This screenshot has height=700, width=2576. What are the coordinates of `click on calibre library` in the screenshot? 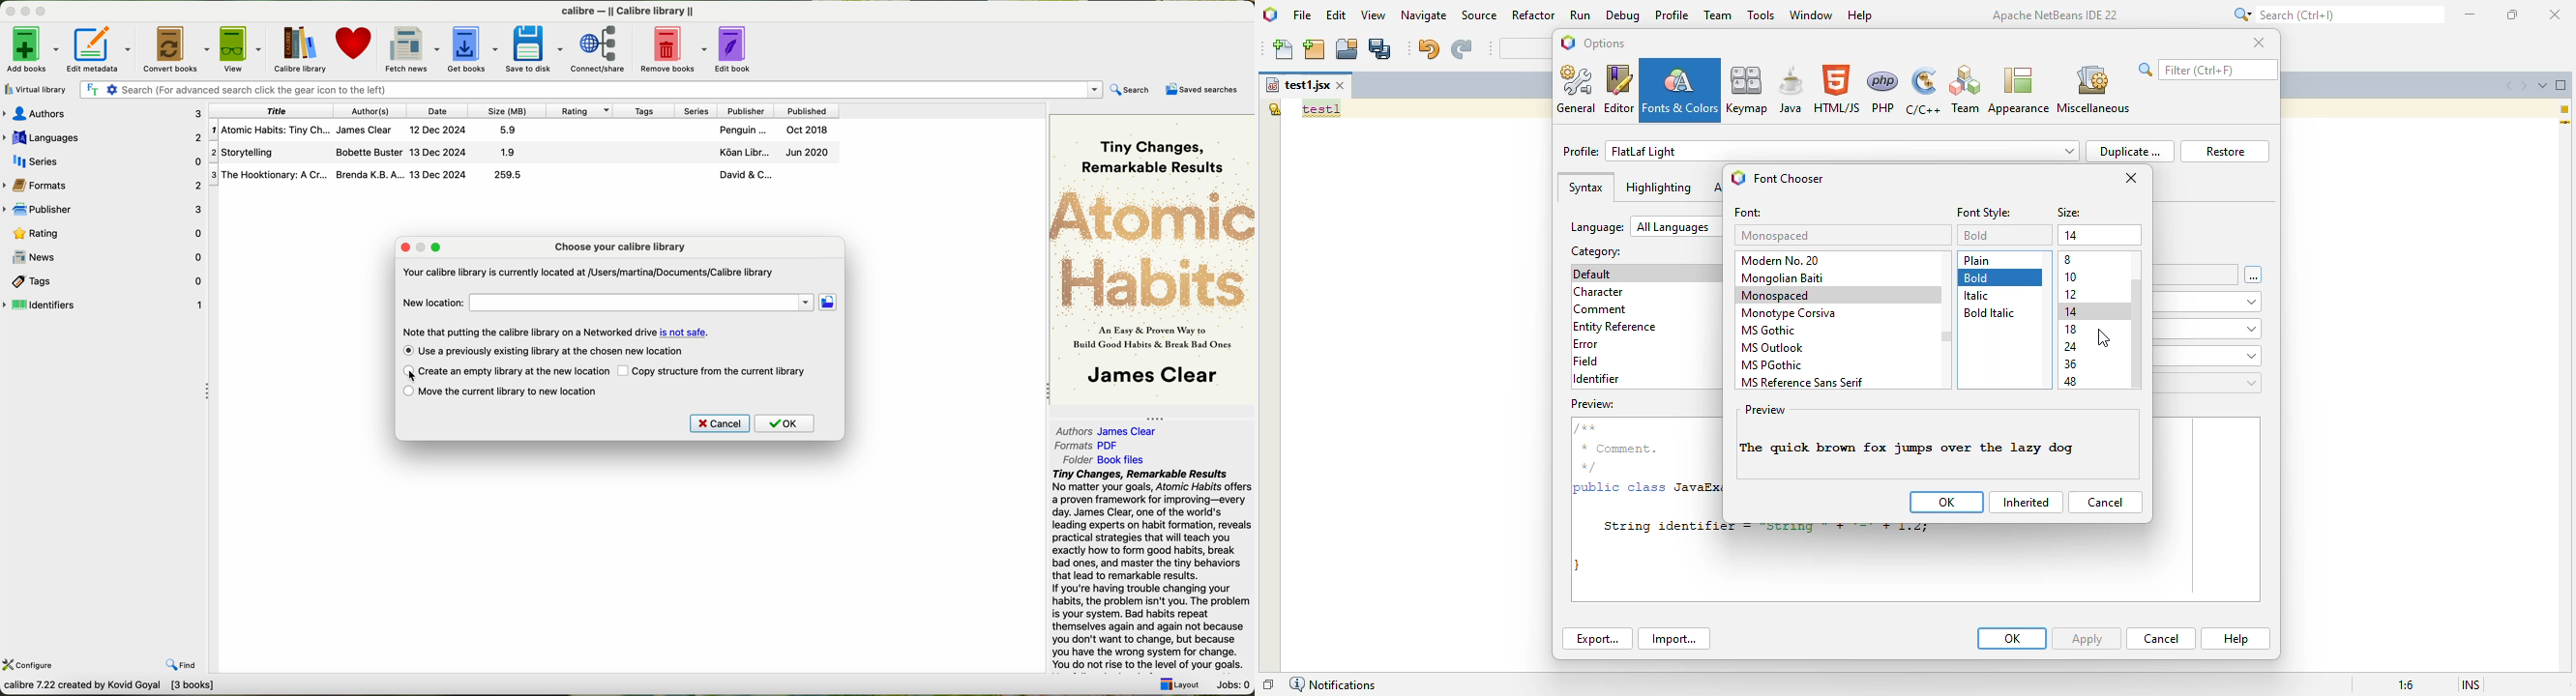 It's located at (299, 49).